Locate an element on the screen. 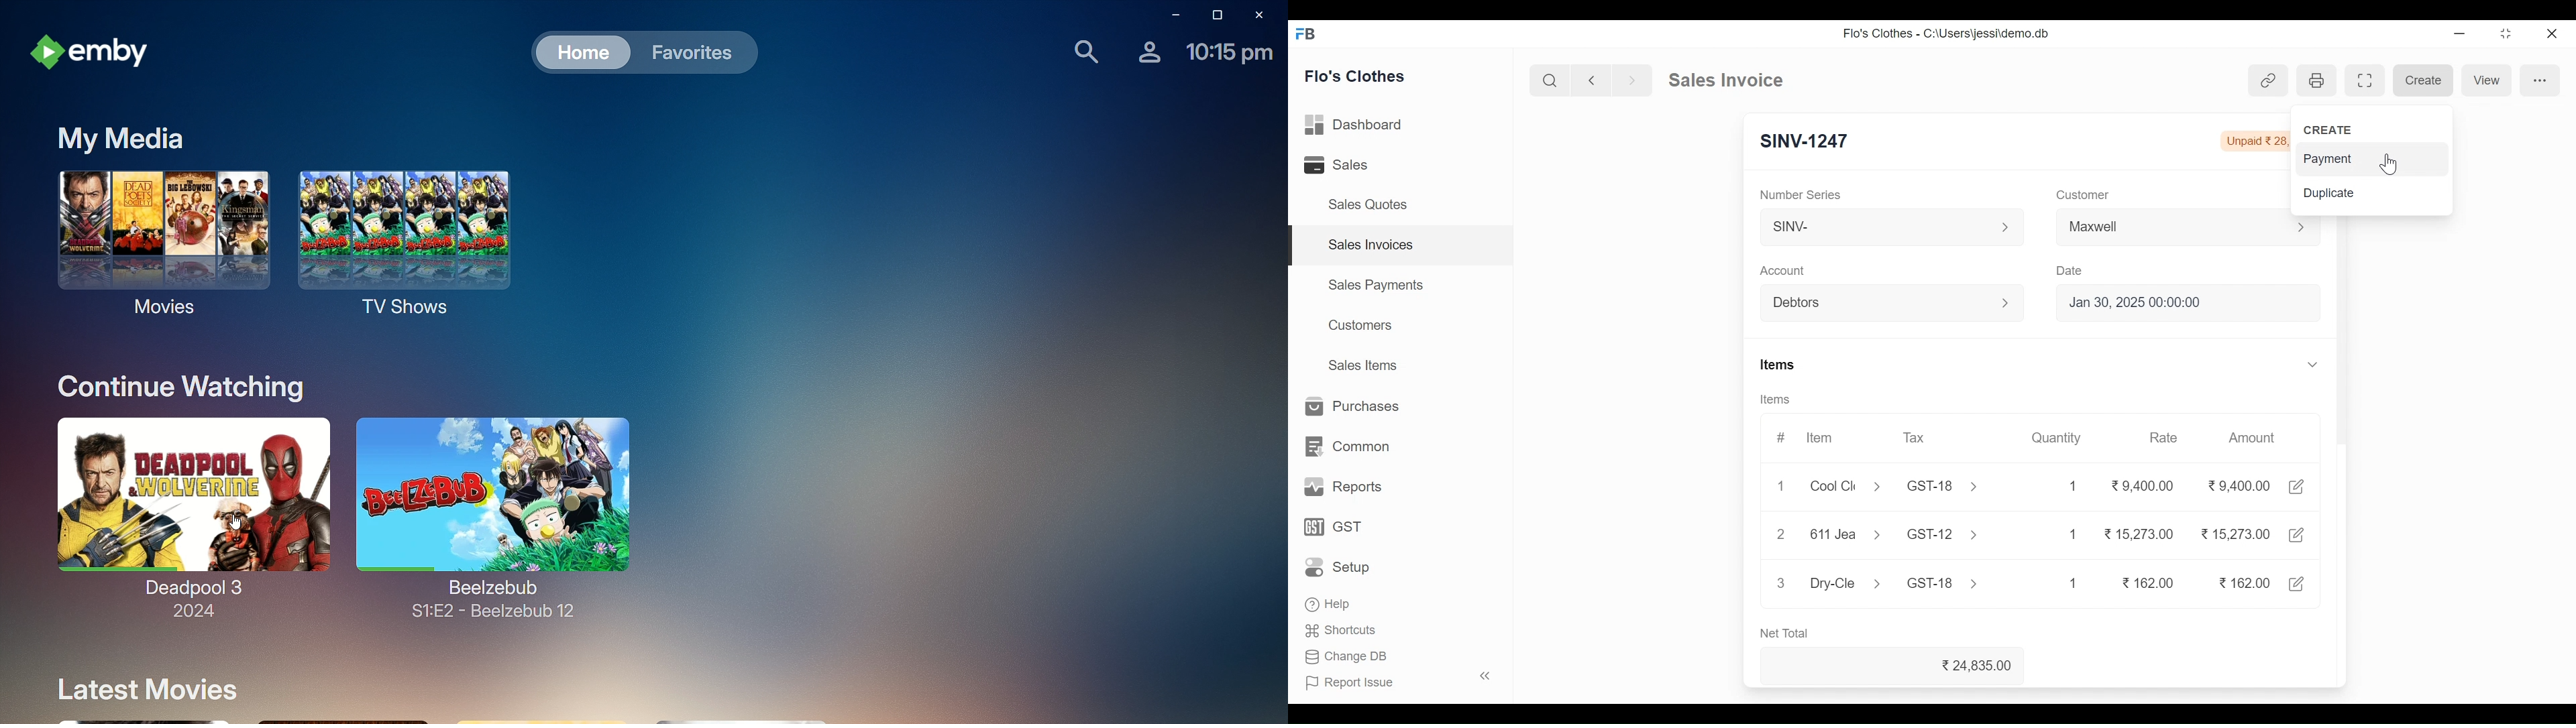 The height and width of the screenshot is (728, 2576). Expand is located at coordinates (2313, 364).